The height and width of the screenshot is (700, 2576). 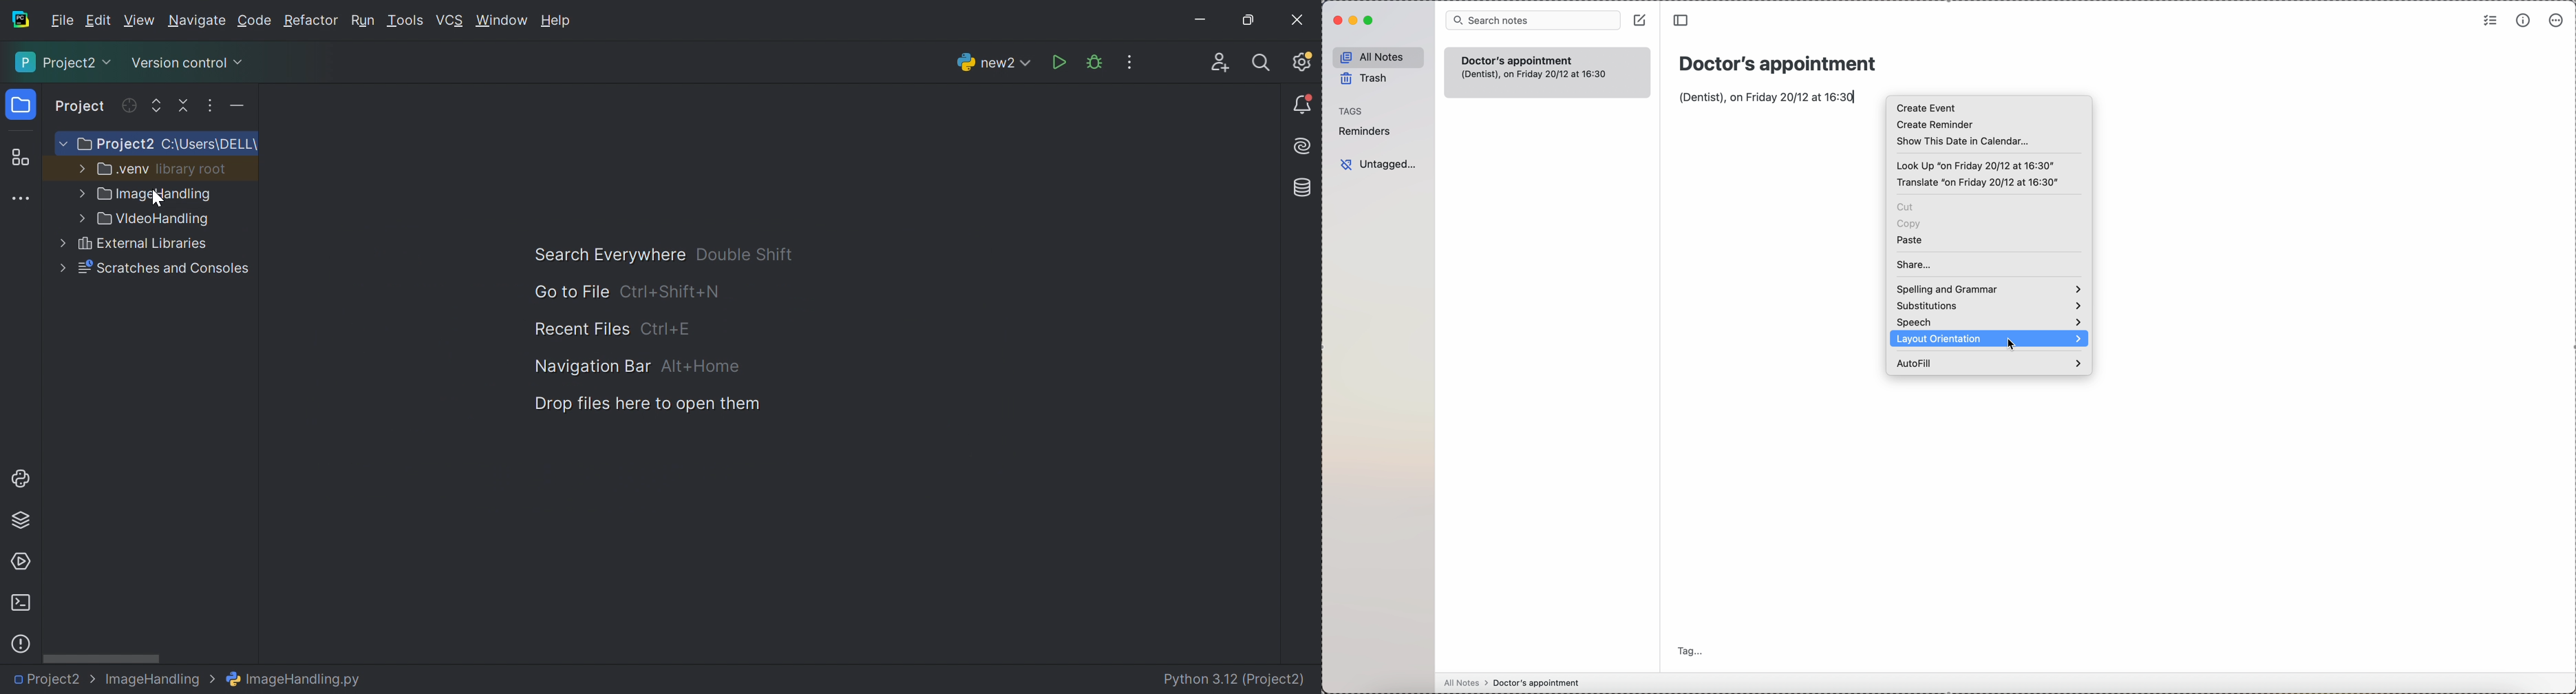 What do you see at coordinates (1334, 20) in the screenshot?
I see `close Simplenote` at bounding box center [1334, 20].